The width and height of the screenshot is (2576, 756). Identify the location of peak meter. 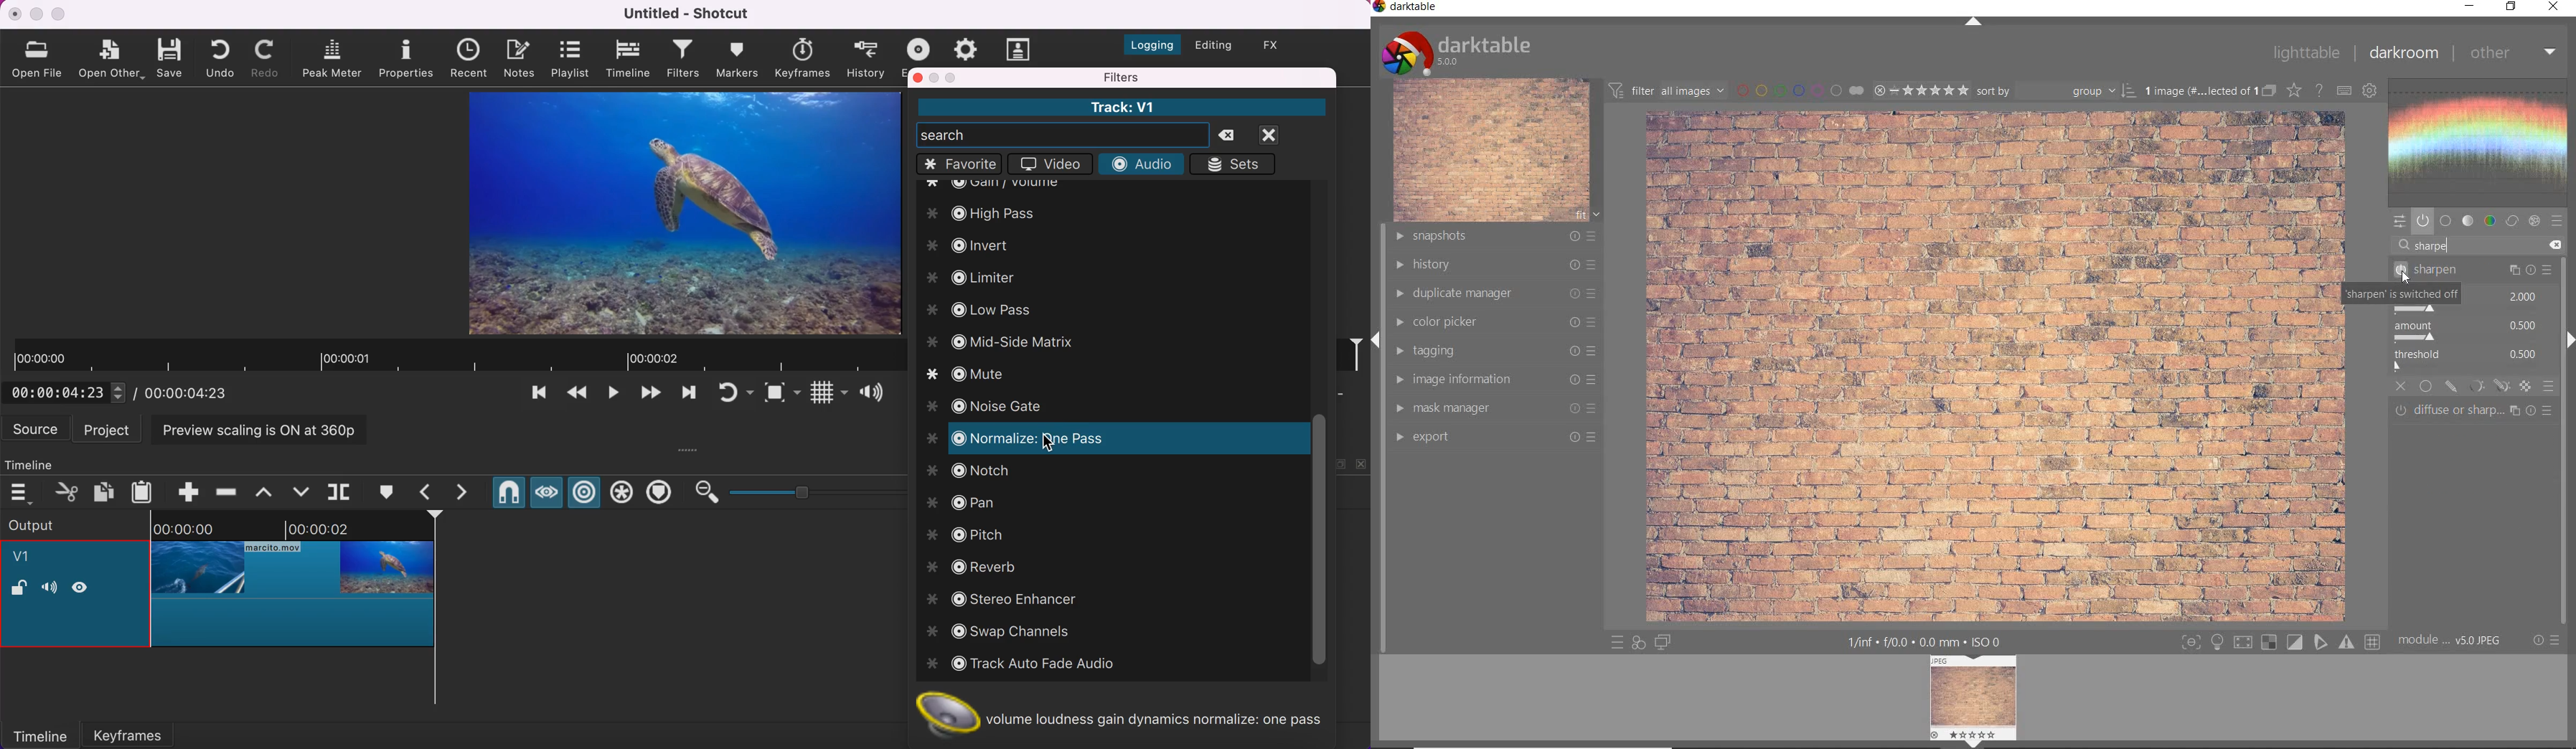
(334, 59).